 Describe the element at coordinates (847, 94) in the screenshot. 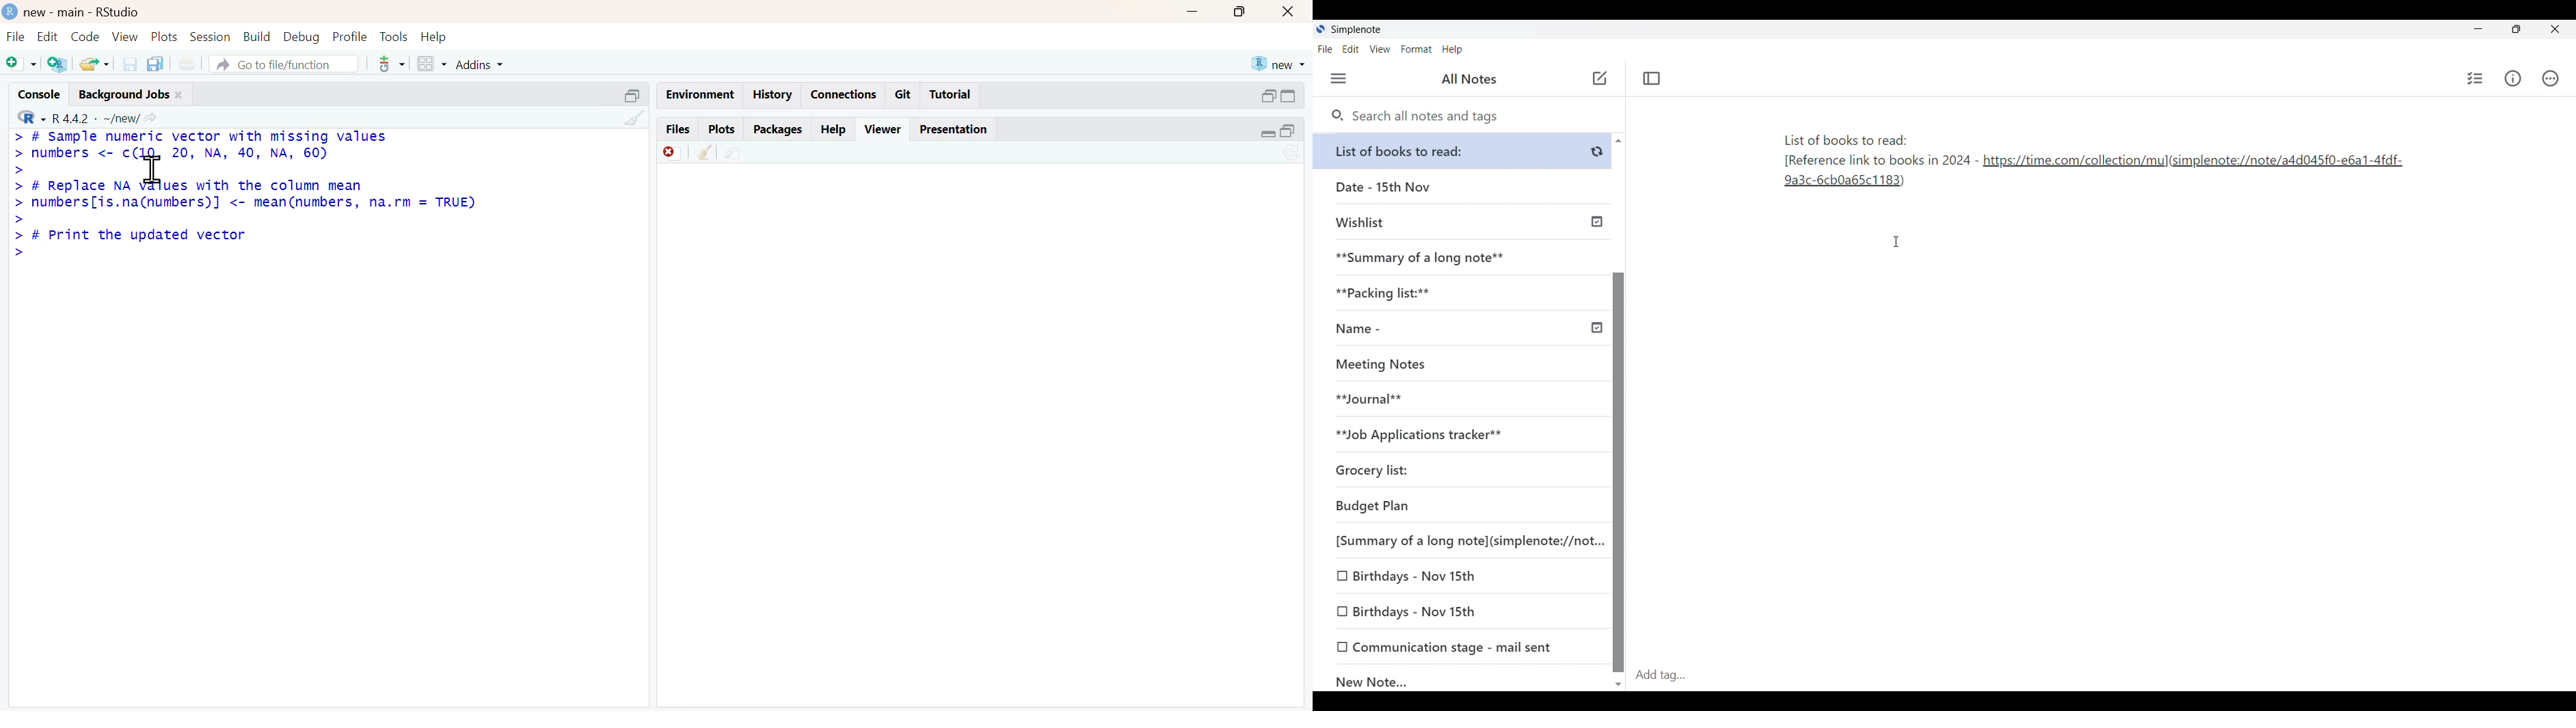

I see `connections` at that location.